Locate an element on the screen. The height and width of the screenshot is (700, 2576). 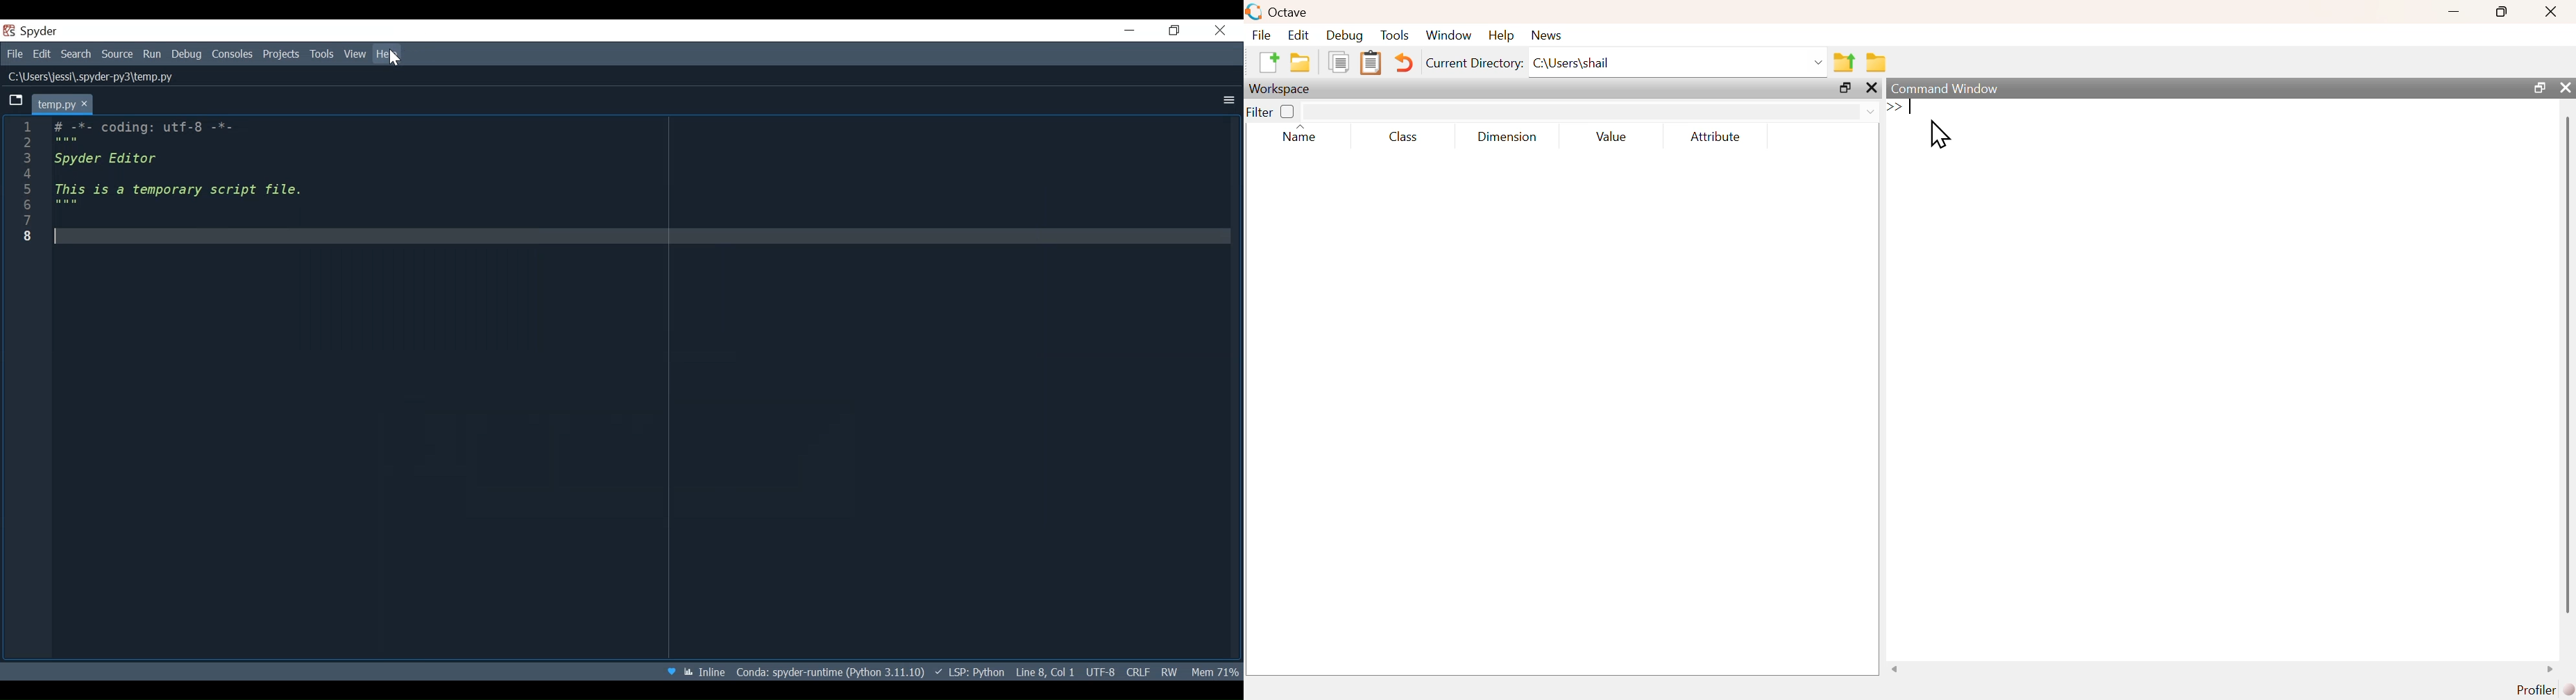
Command Window is located at coordinates (1947, 88).